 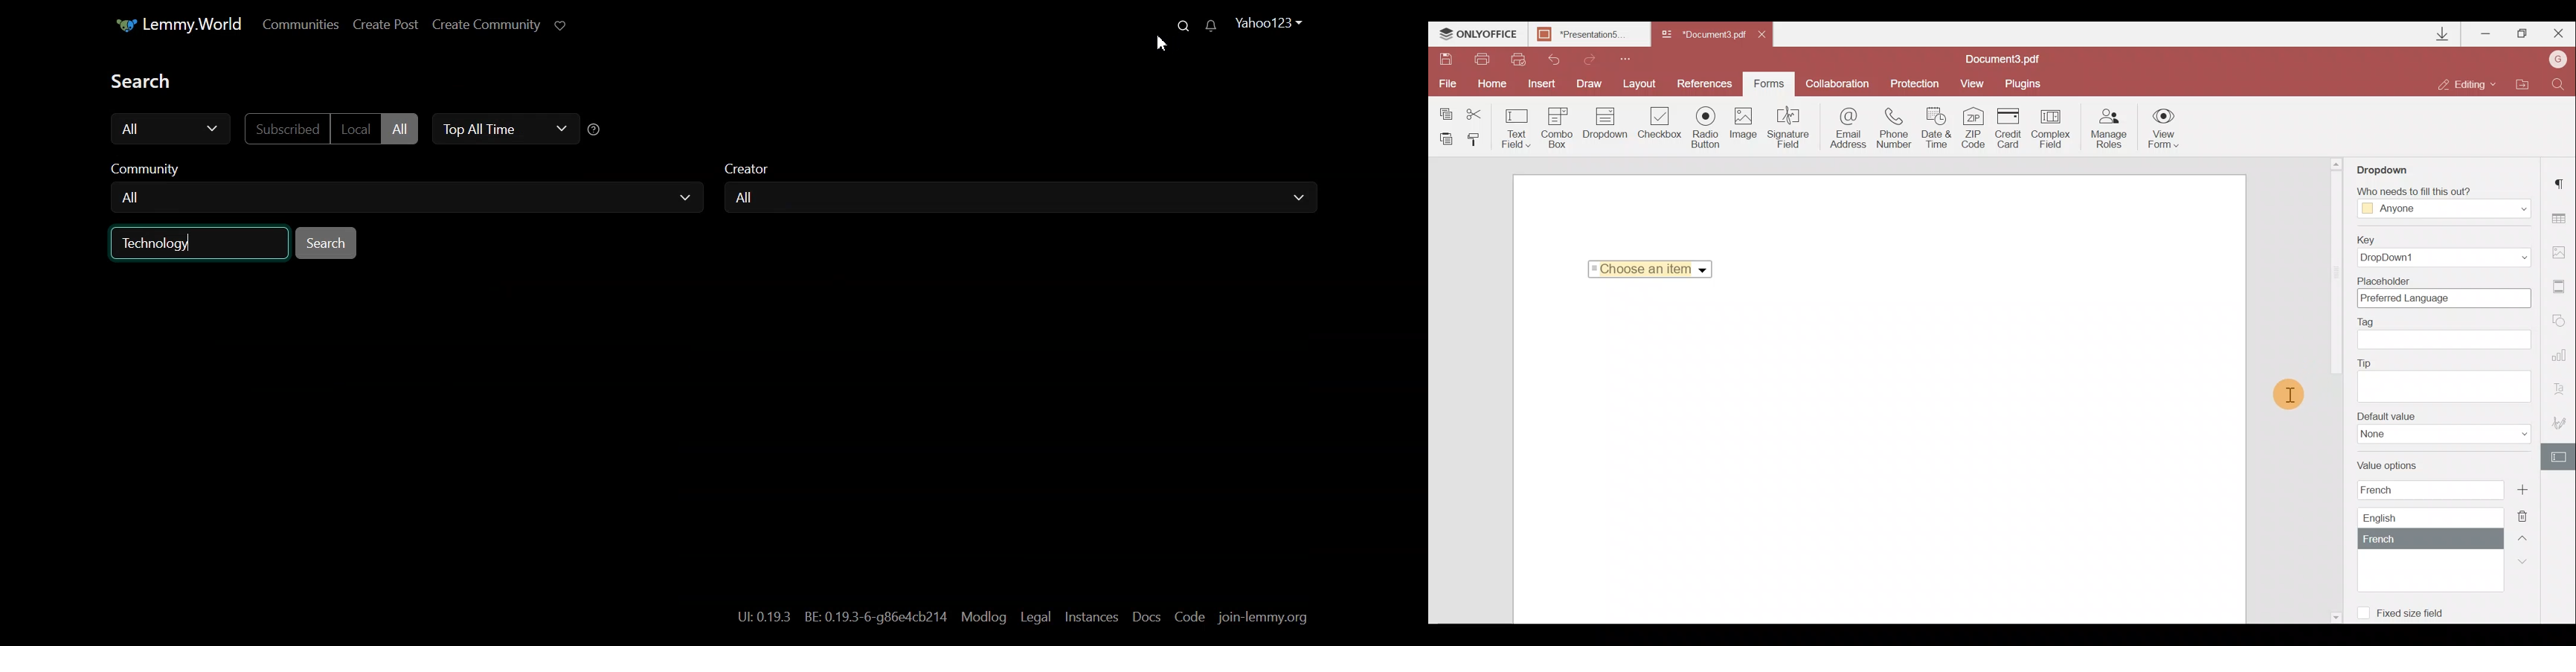 What do you see at coordinates (179, 25) in the screenshot?
I see `Lemmy.World` at bounding box center [179, 25].